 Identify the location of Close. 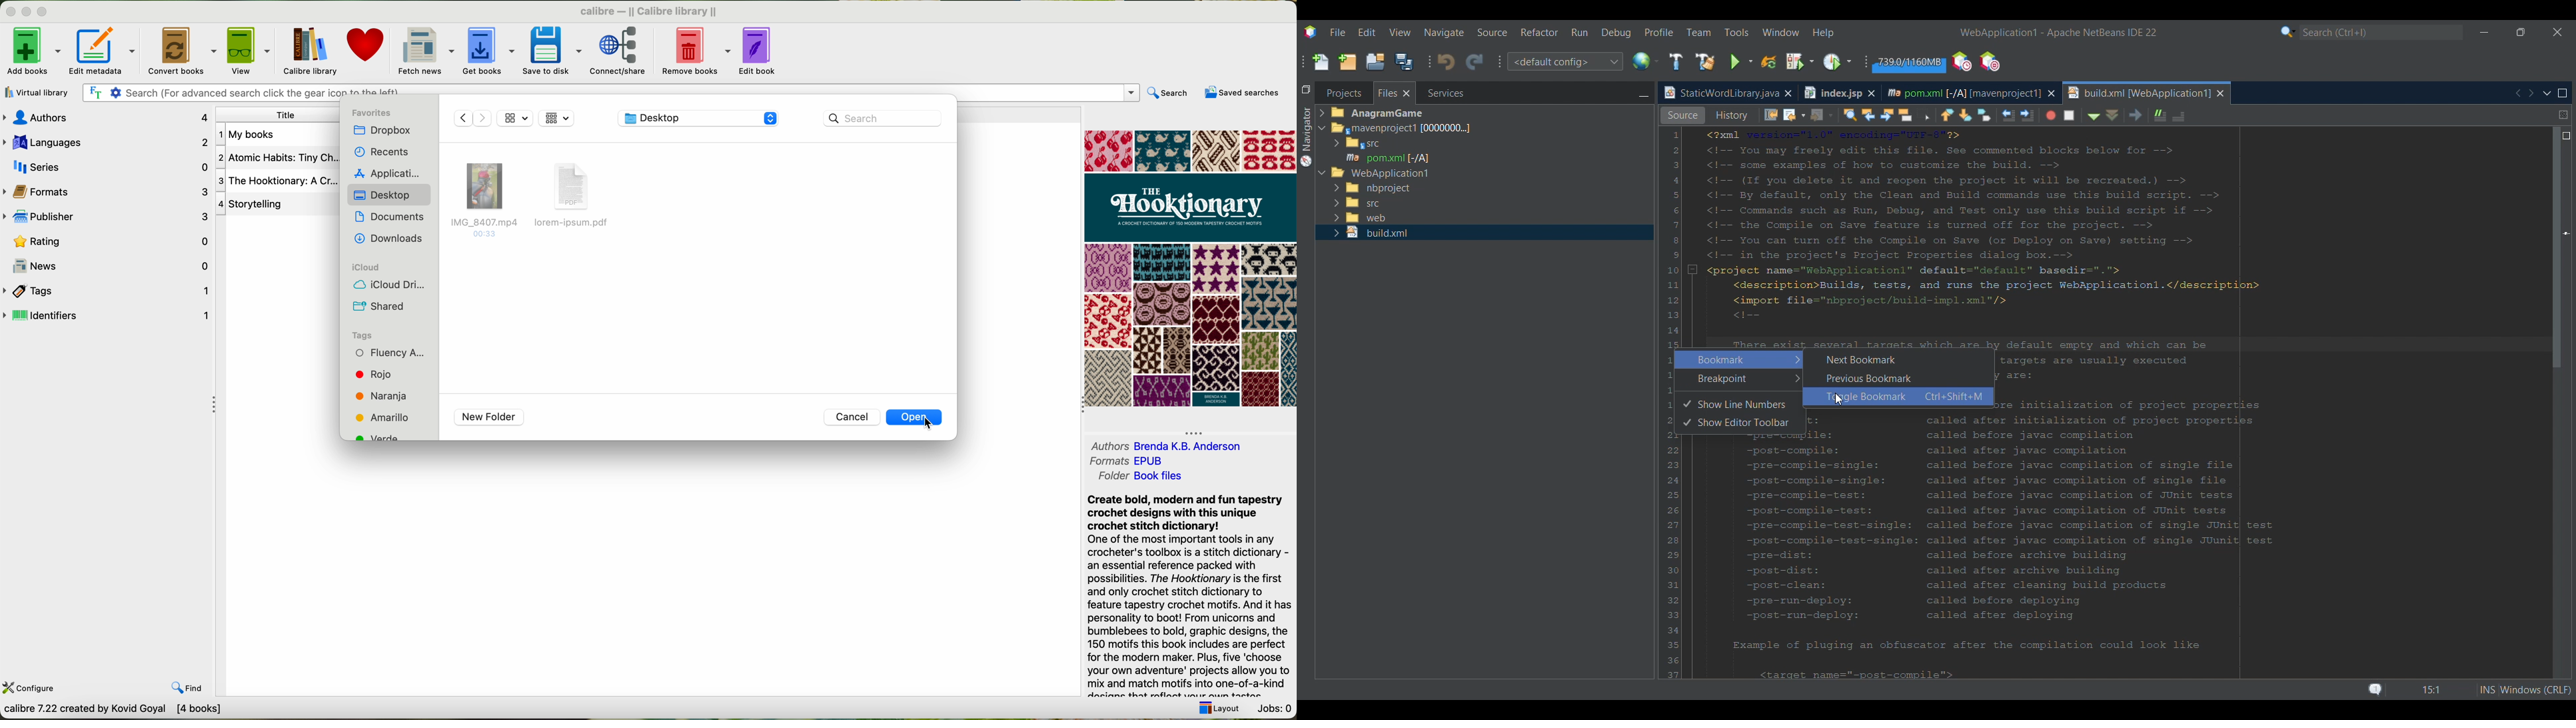
(2221, 93).